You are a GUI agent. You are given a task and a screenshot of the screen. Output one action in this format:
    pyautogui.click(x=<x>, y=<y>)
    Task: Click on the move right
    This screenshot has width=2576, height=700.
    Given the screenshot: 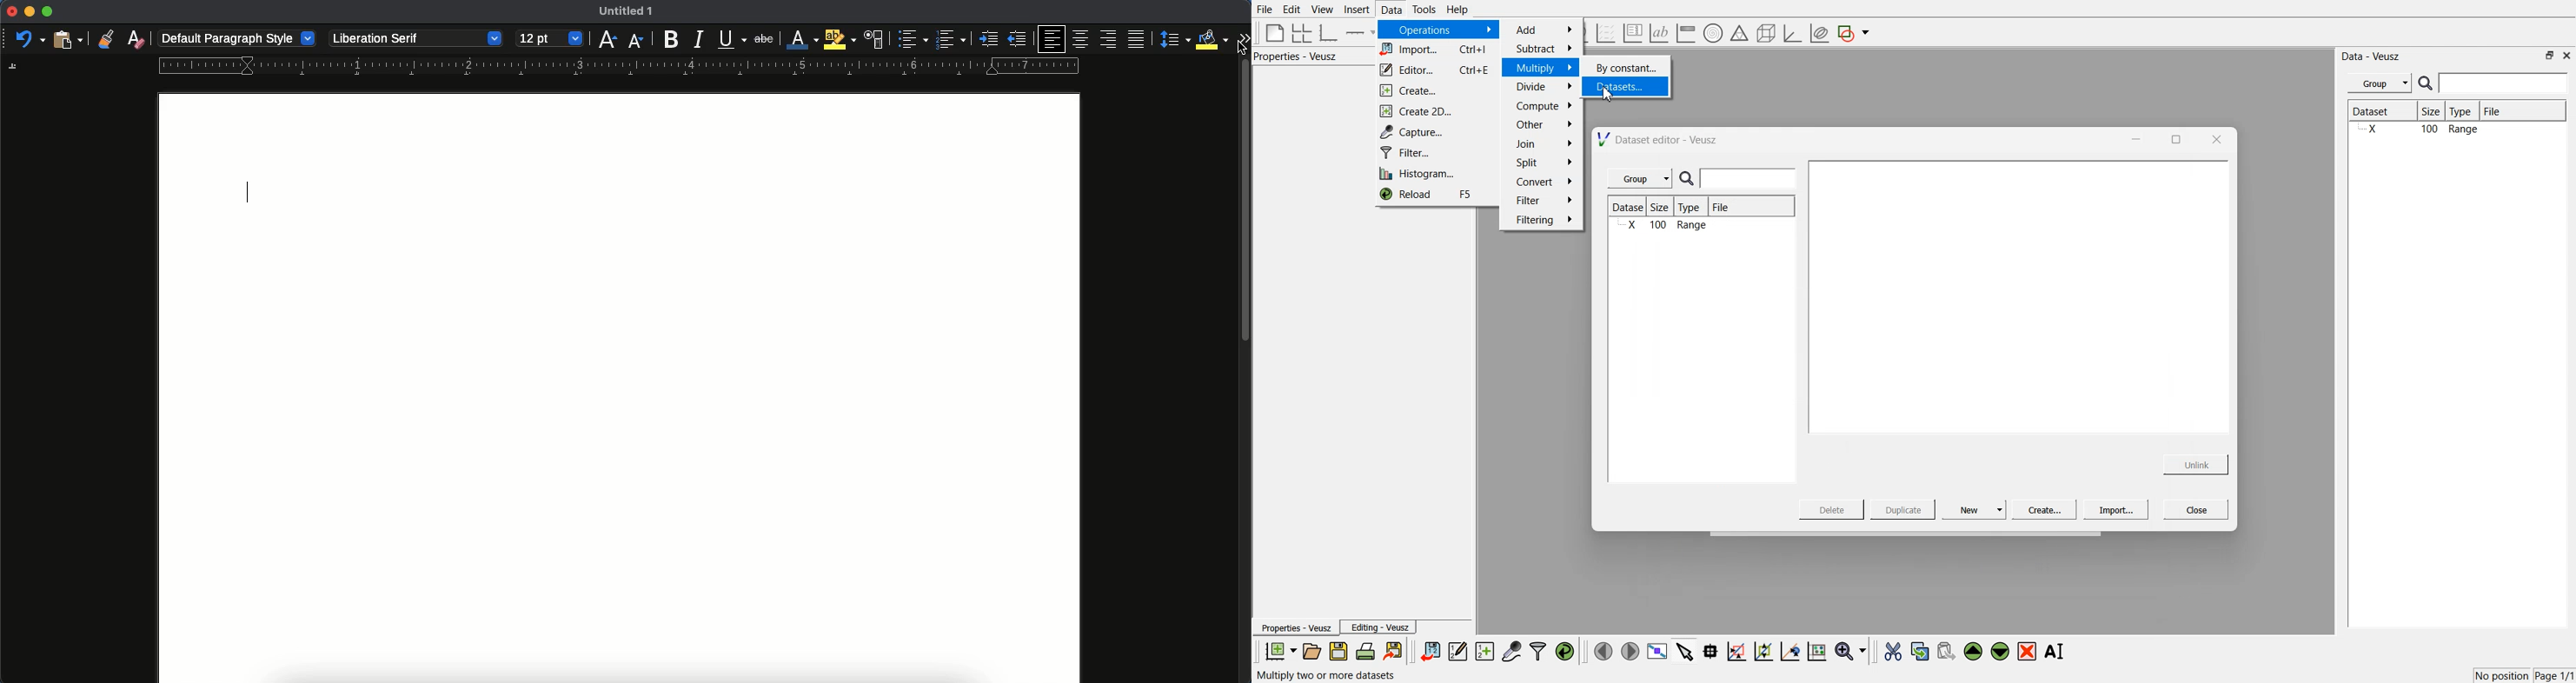 What is the action you would take?
    pyautogui.click(x=1630, y=650)
    